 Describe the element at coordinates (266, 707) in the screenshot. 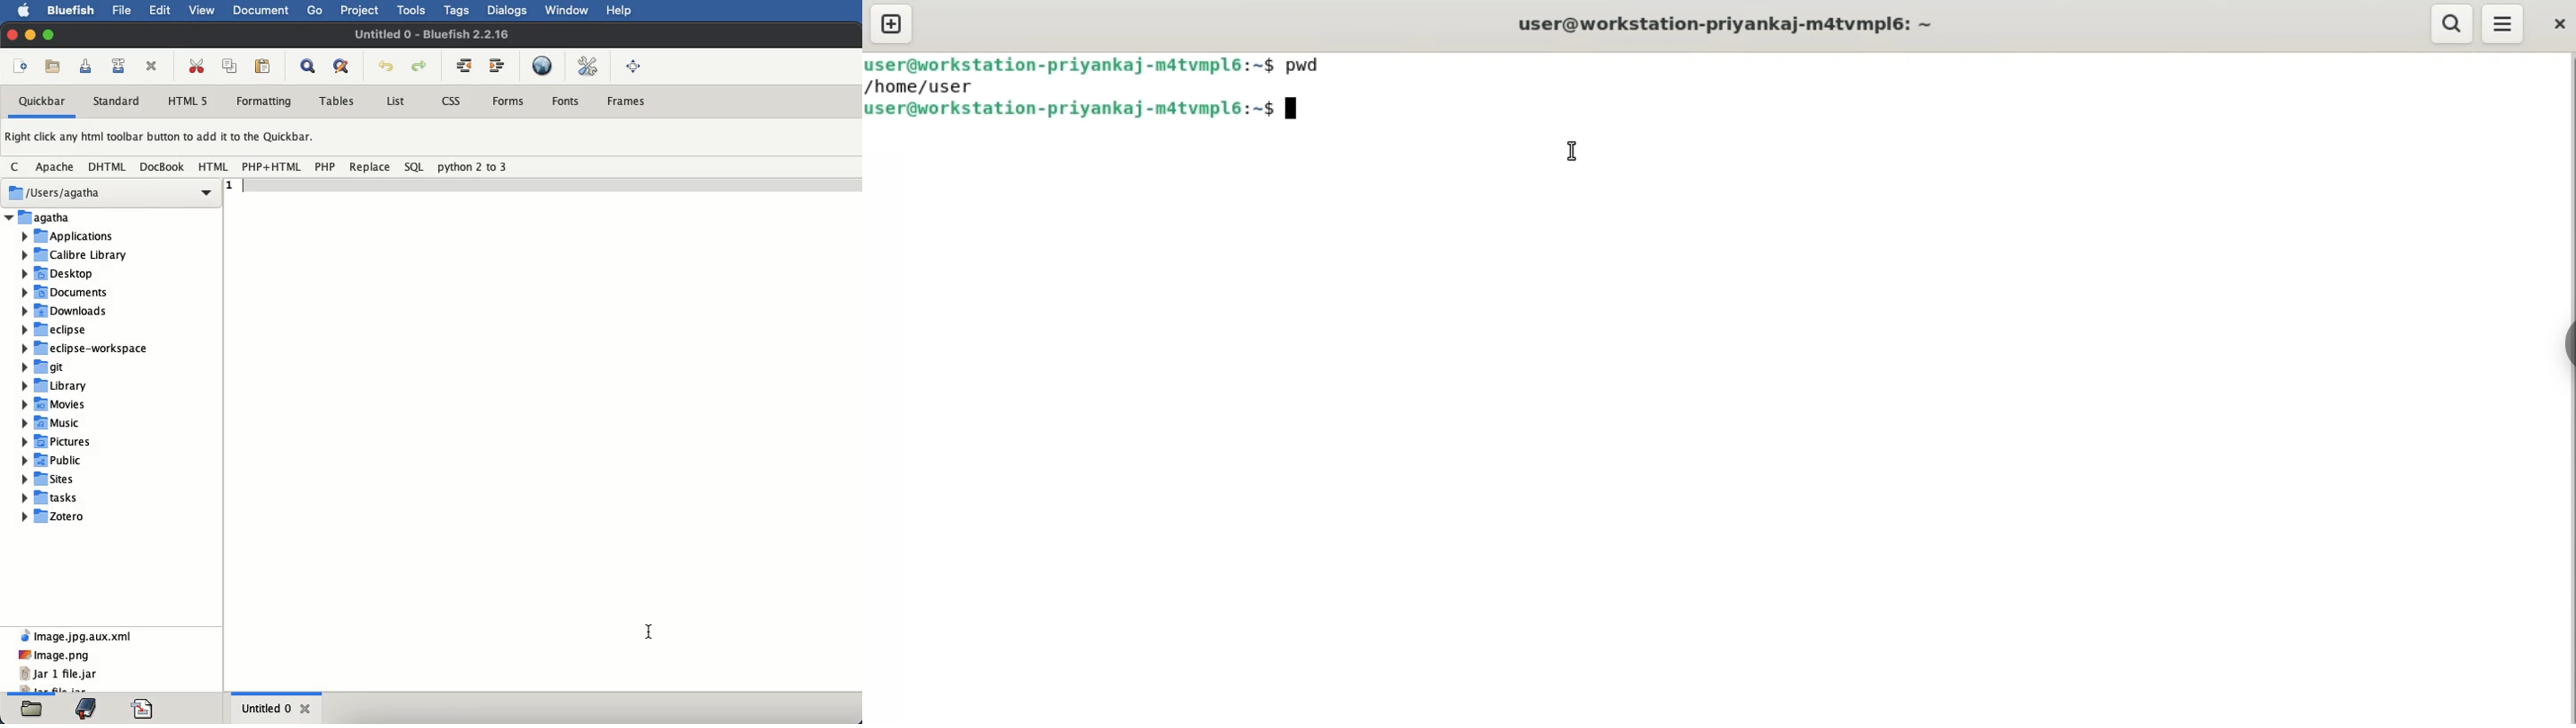

I see `untitled` at that location.